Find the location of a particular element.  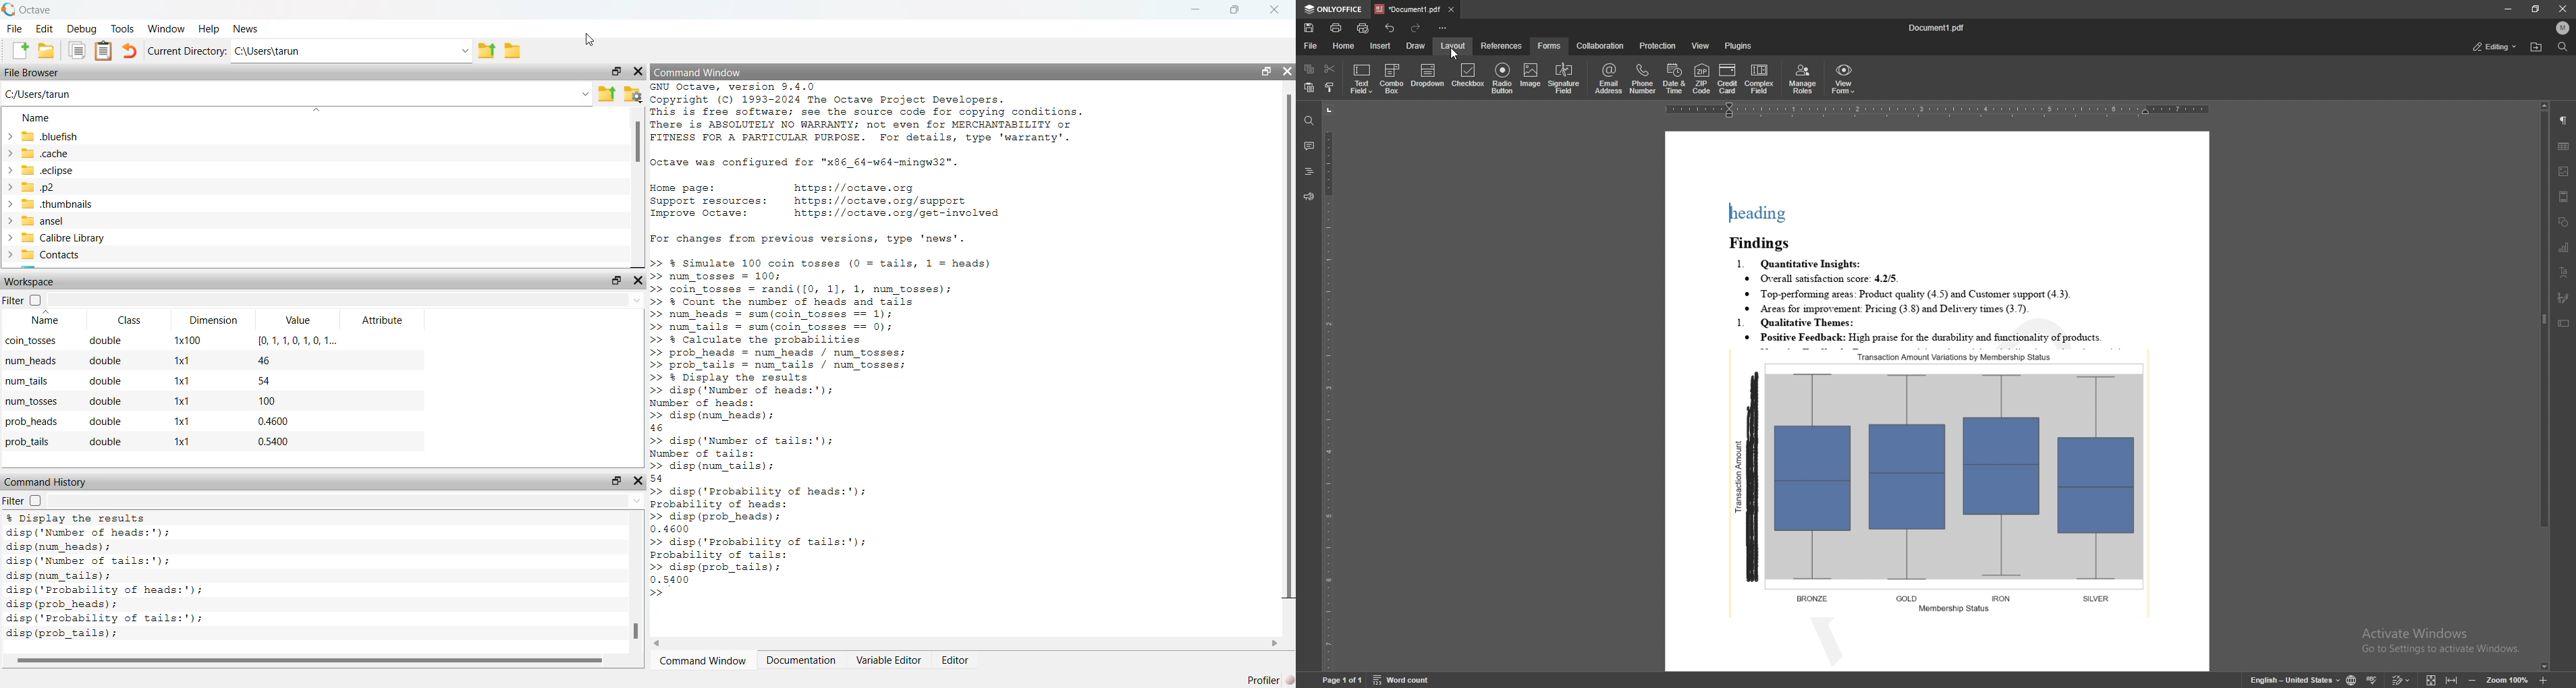

phone number is located at coordinates (1643, 79).